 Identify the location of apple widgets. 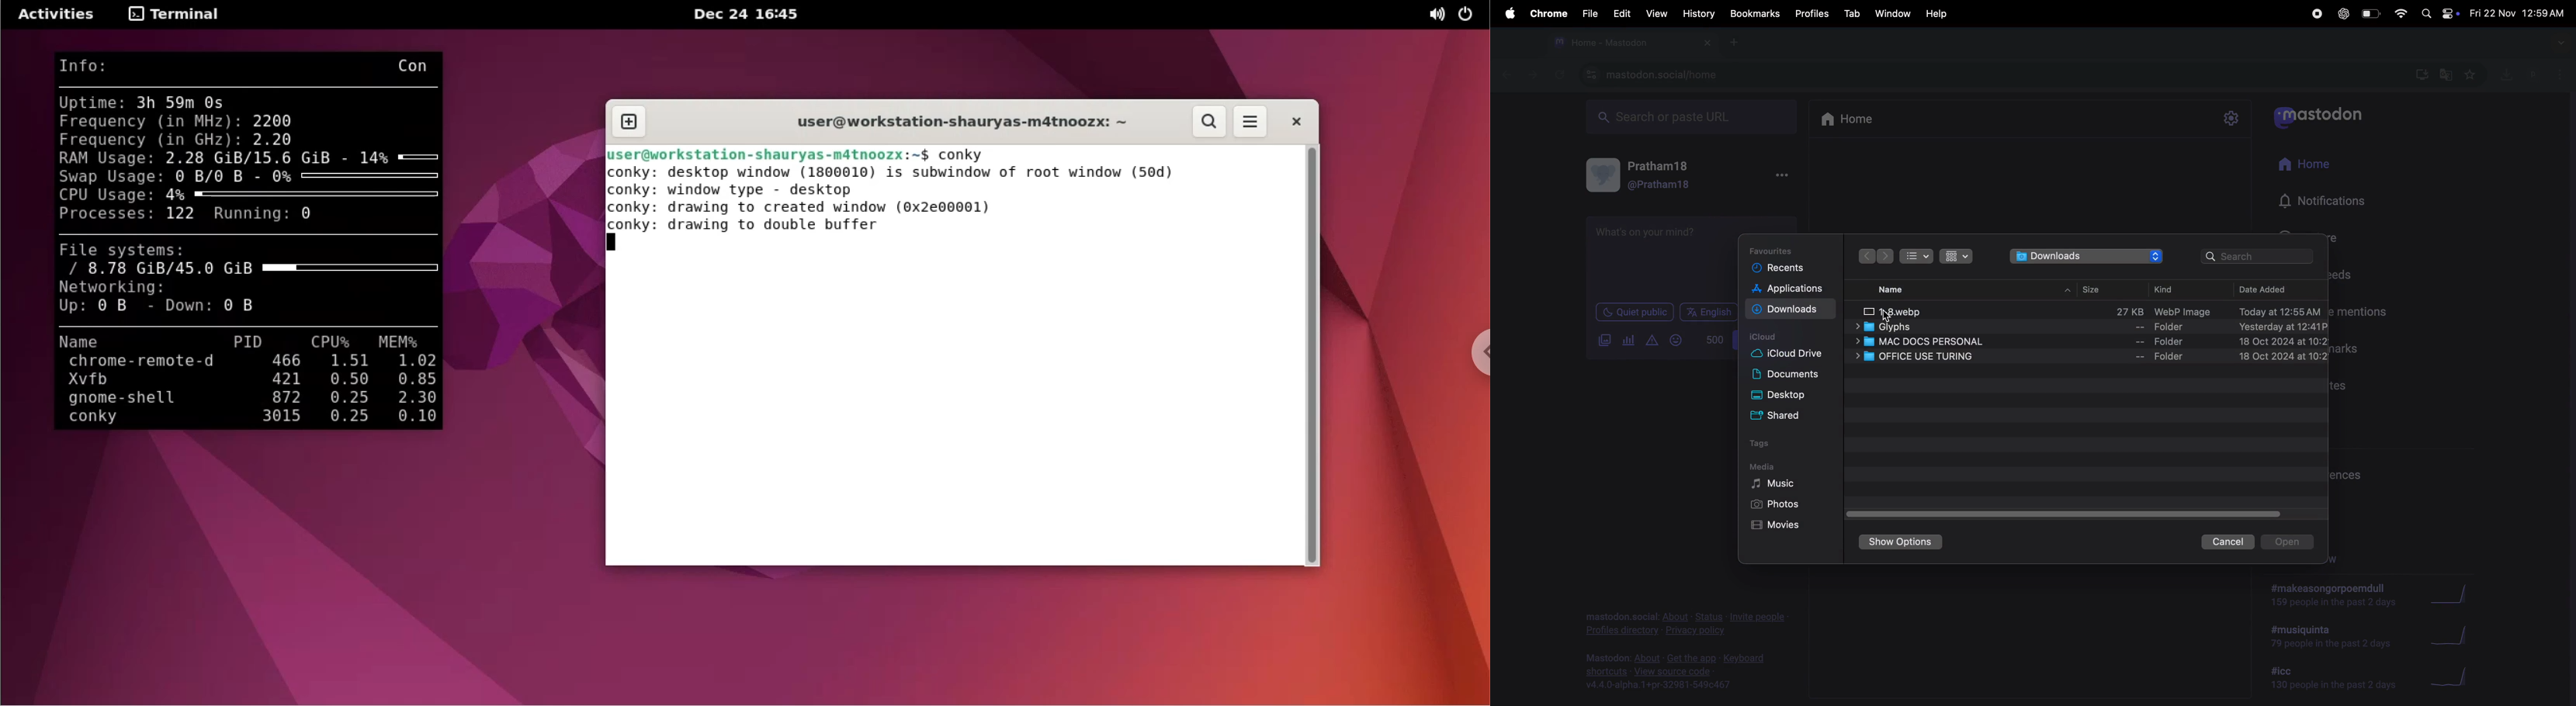
(2452, 13).